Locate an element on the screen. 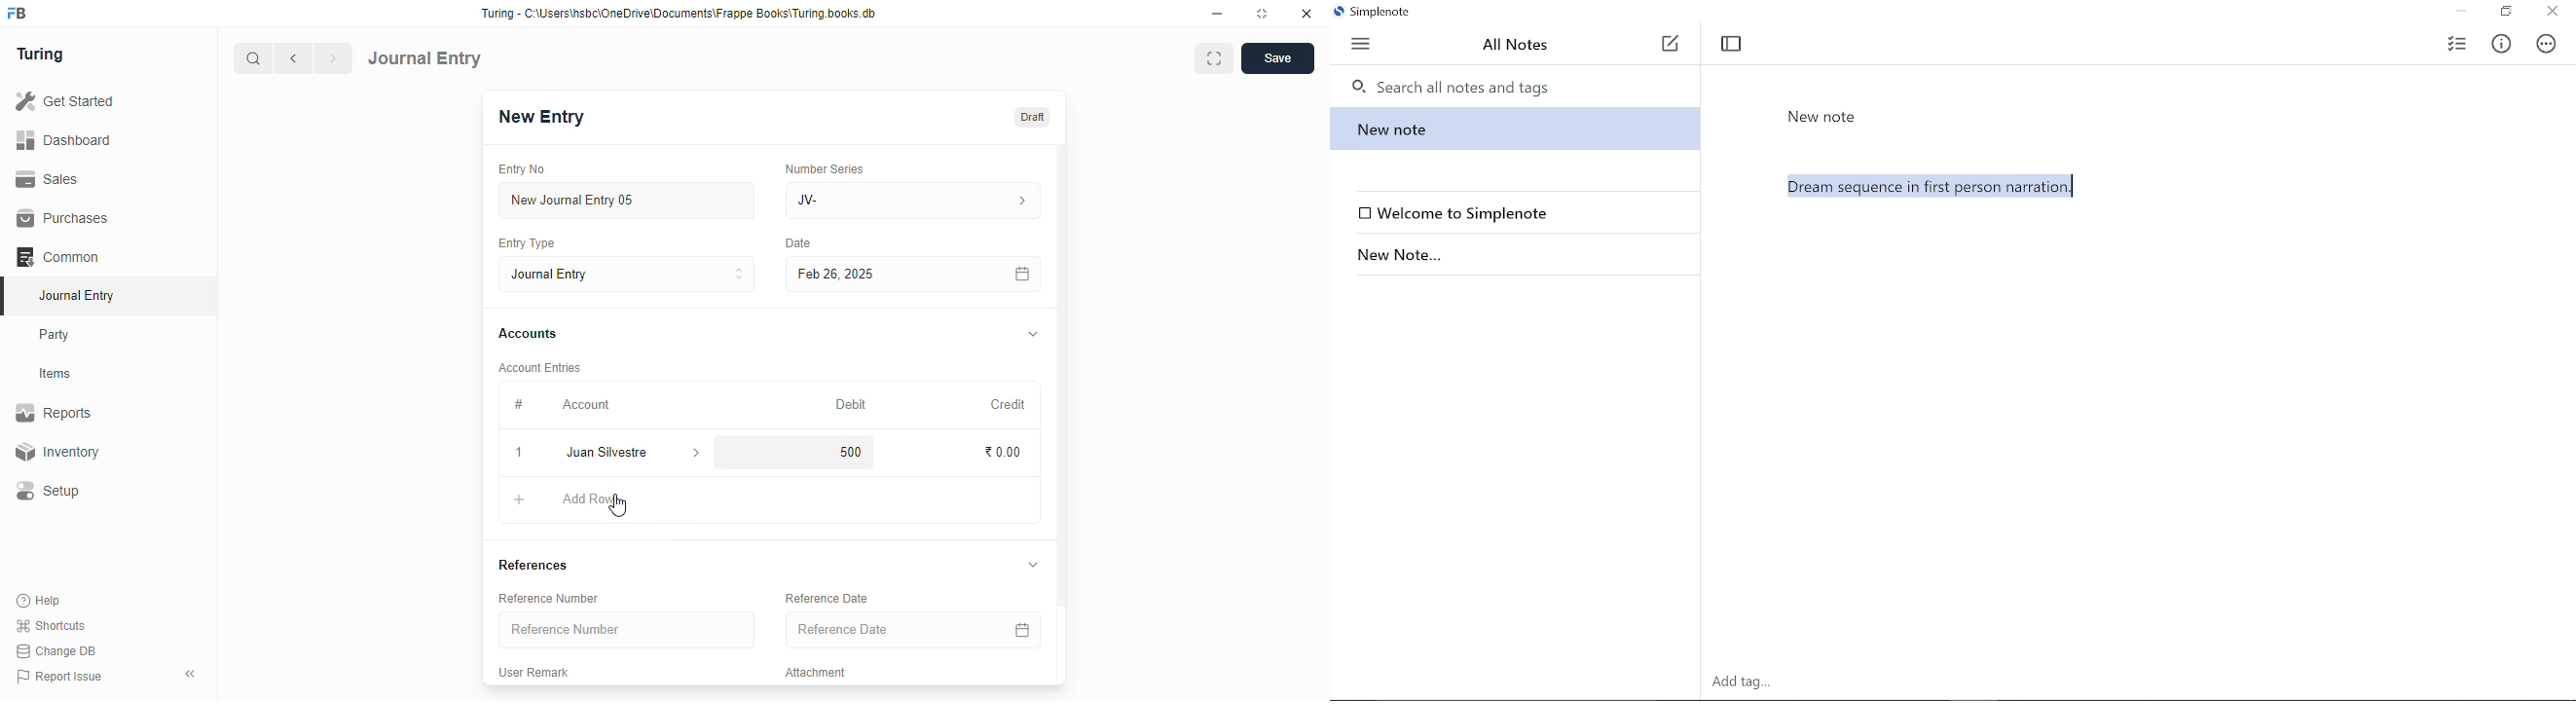 The image size is (2576, 728). Menu is located at coordinates (1362, 42).